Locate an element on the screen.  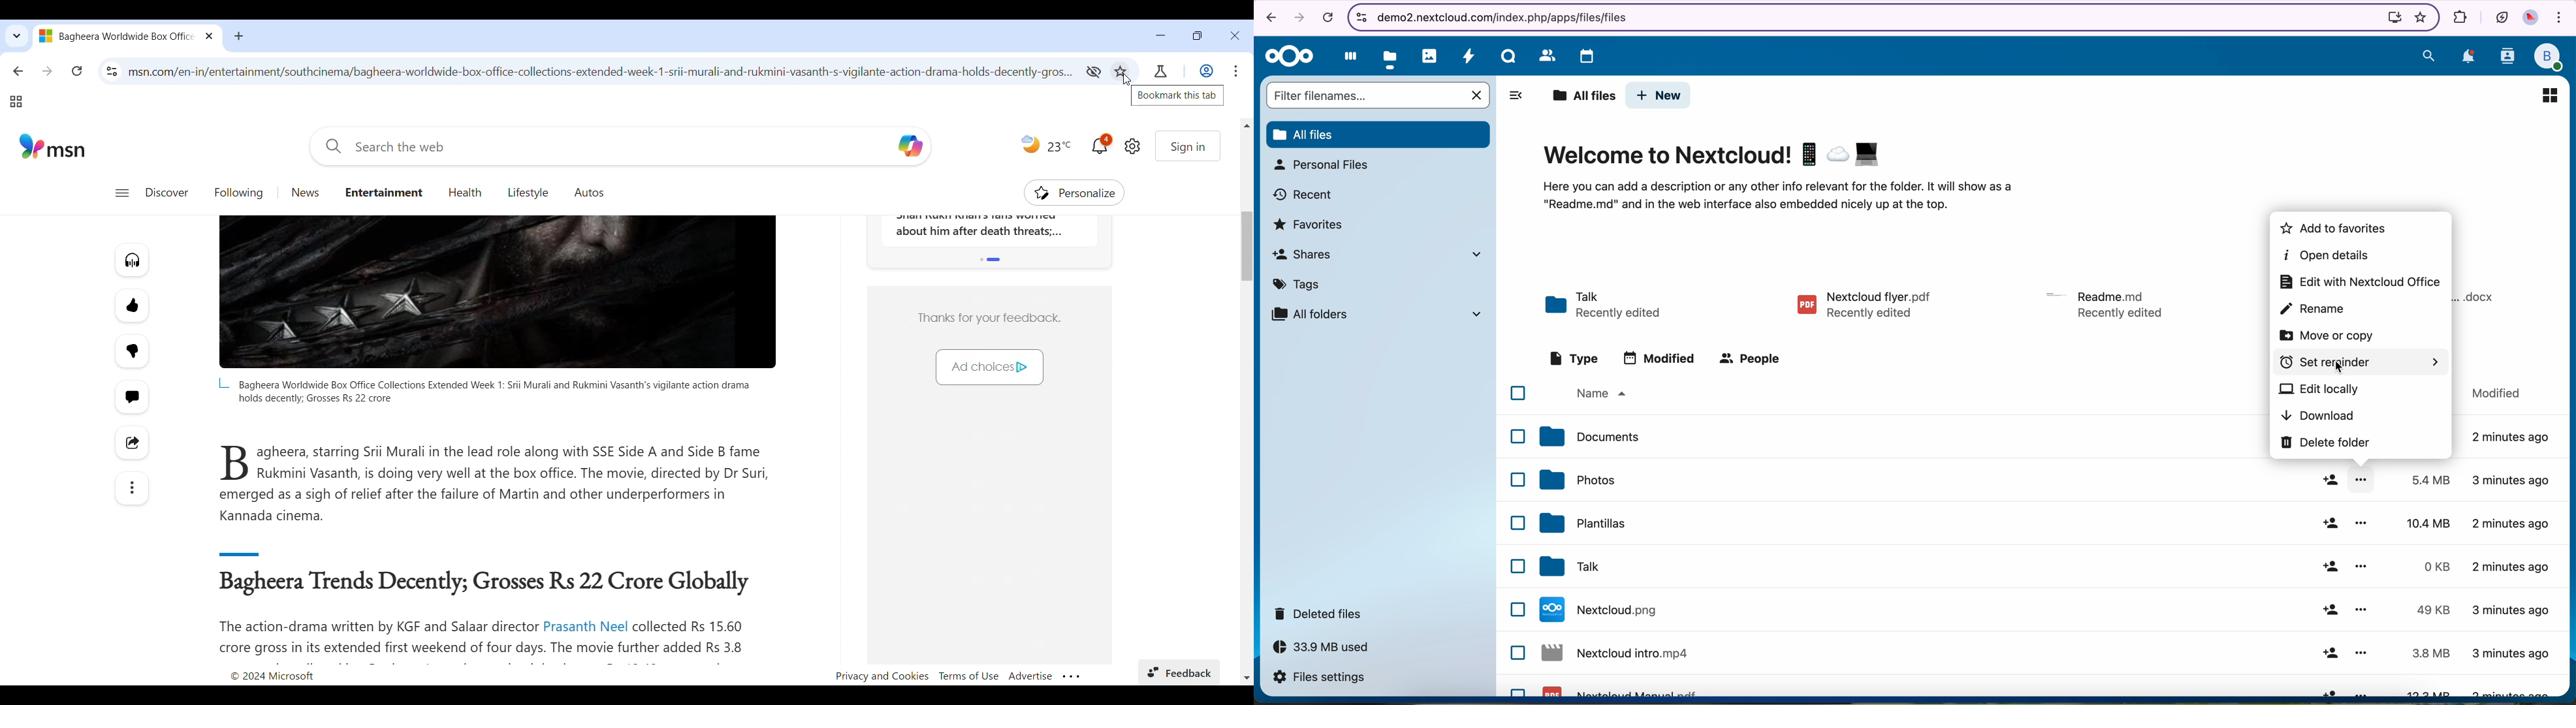
pdf file is located at coordinates (1864, 303).